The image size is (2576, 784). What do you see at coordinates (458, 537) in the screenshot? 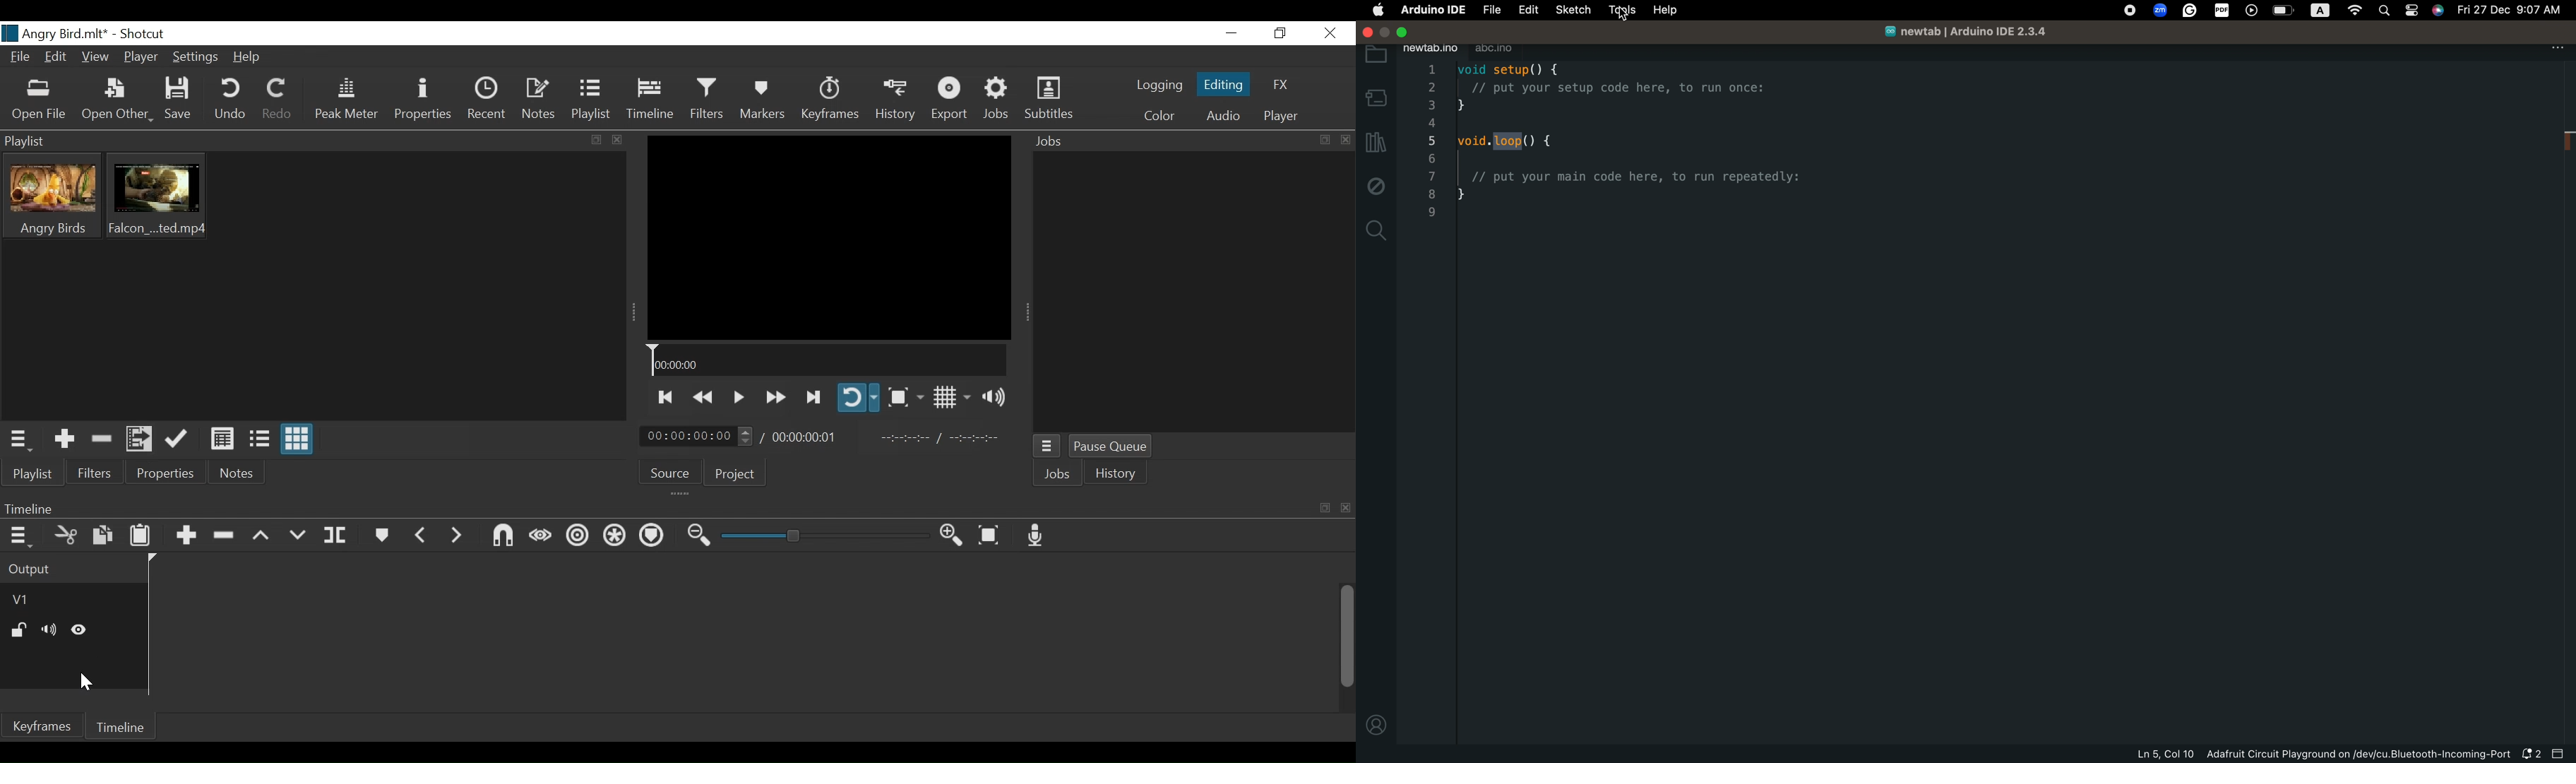
I see `Next marker` at bounding box center [458, 537].